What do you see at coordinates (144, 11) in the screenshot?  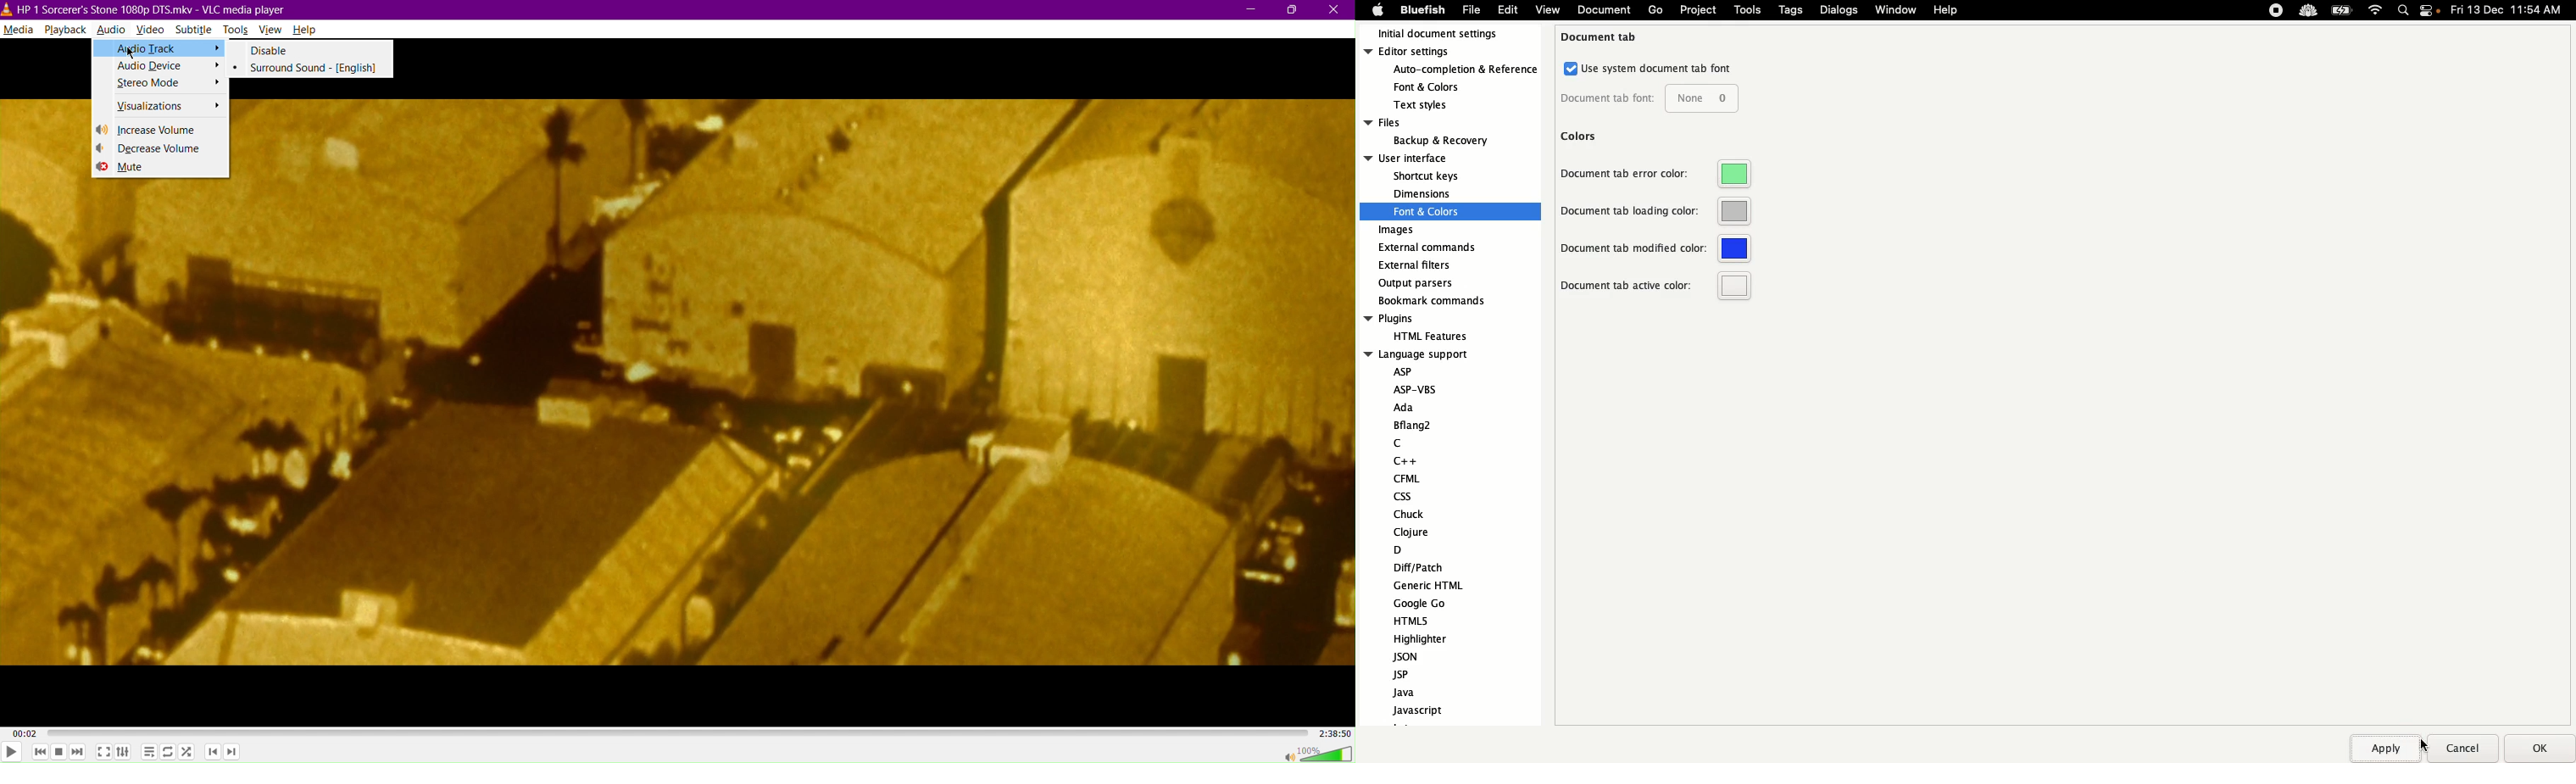 I see `HP | Sorcerer's Stone 1080p DTS.mkv - VLC media player` at bounding box center [144, 11].